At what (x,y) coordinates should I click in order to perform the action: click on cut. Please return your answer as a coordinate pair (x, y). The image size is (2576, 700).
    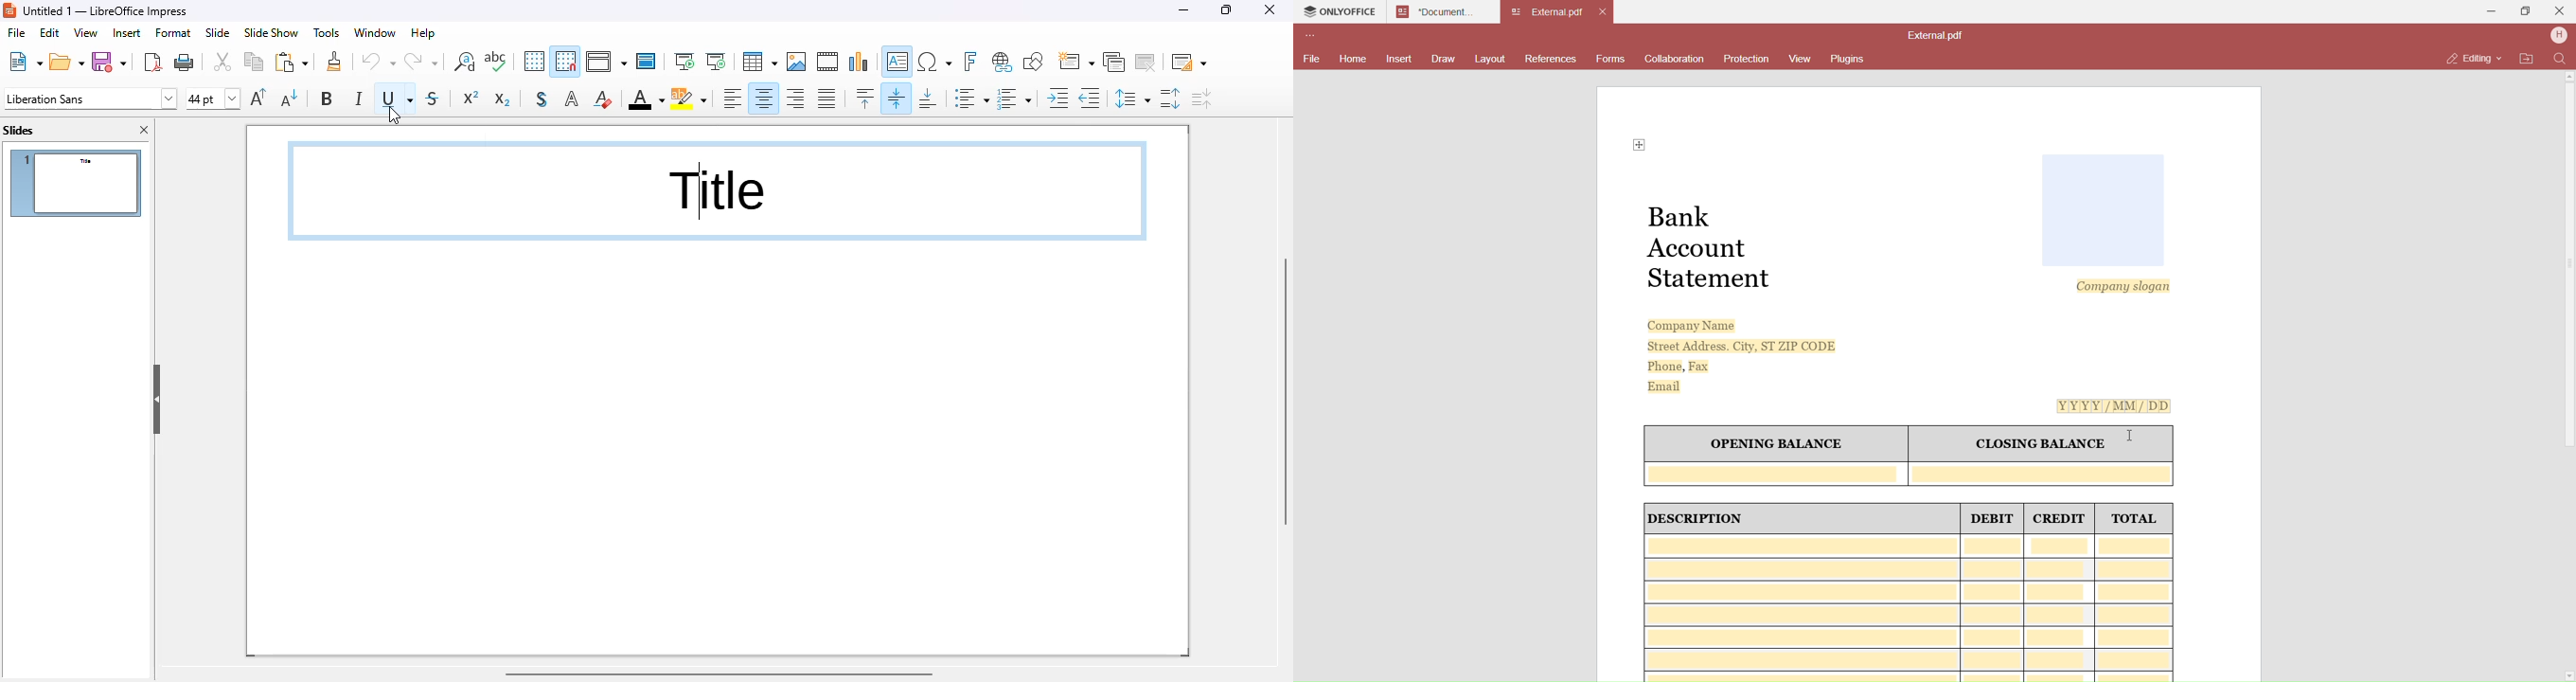
    Looking at the image, I should click on (223, 63).